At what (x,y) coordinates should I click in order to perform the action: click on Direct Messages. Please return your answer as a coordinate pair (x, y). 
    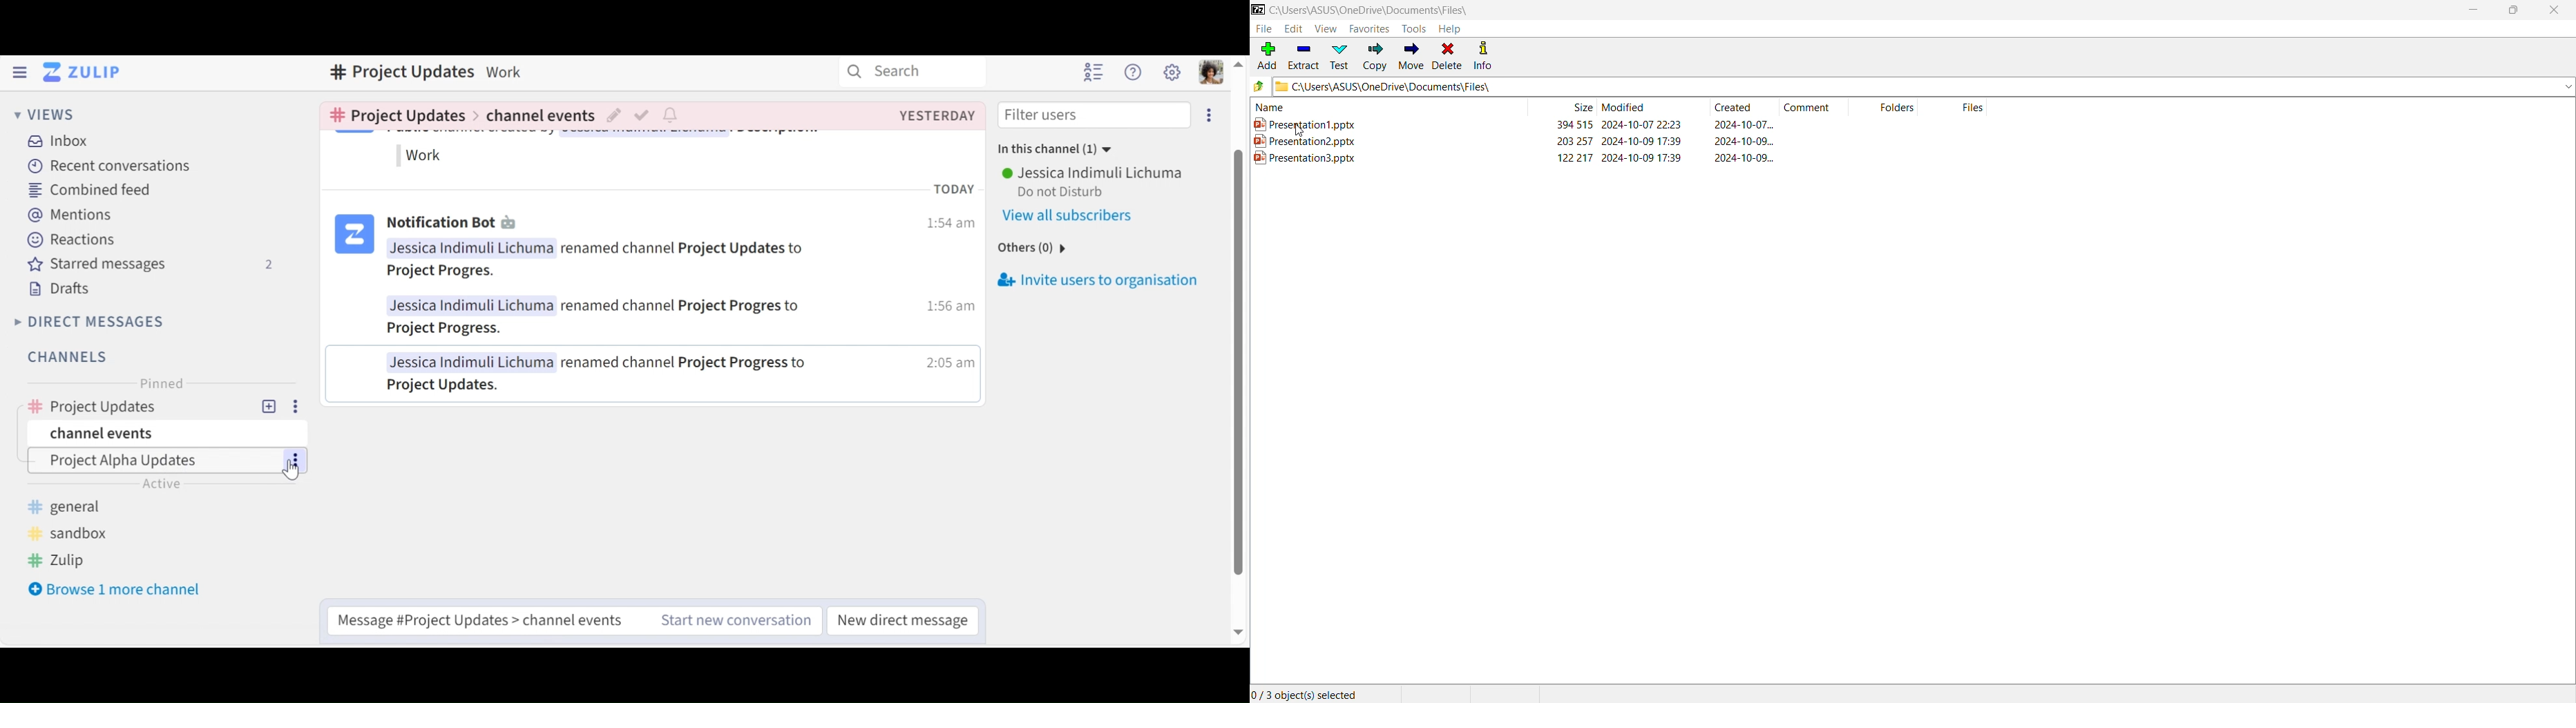
    Looking at the image, I should click on (91, 322).